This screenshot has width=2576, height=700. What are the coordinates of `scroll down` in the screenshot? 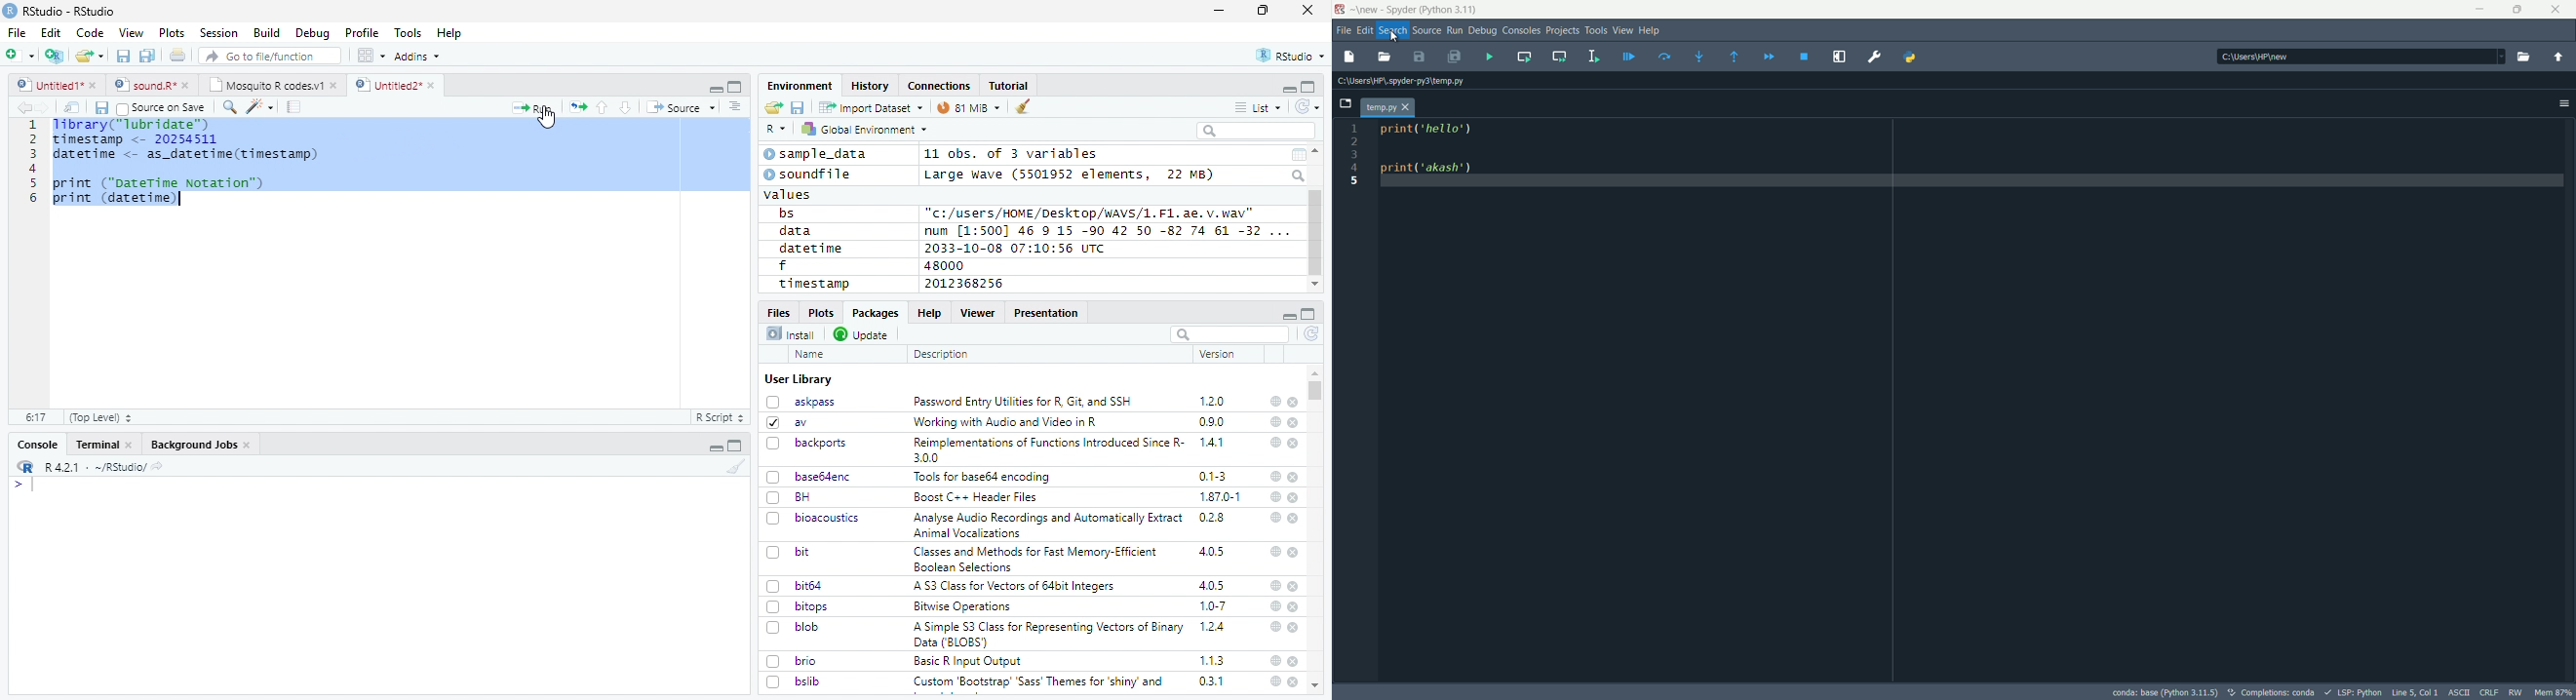 It's located at (1314, 285).